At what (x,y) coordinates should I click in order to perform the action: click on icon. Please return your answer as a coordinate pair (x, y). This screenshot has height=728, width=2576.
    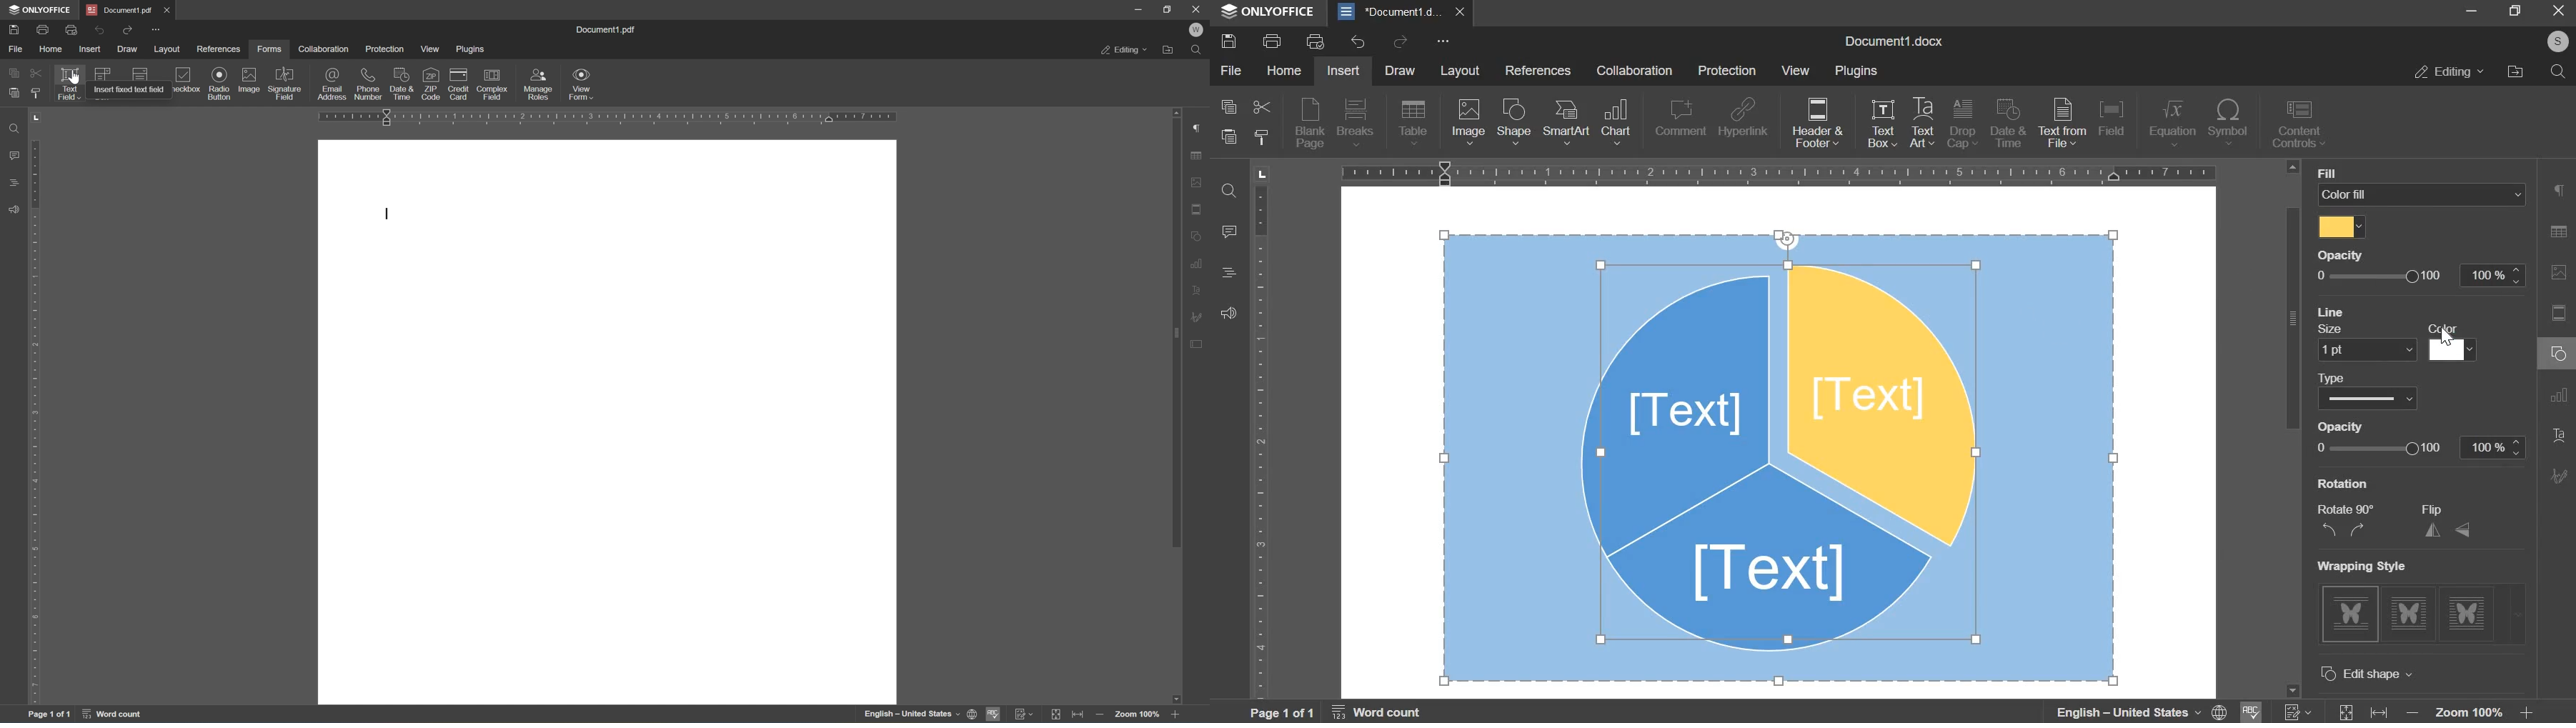
    Looking at the image, I should click on (104, 72).